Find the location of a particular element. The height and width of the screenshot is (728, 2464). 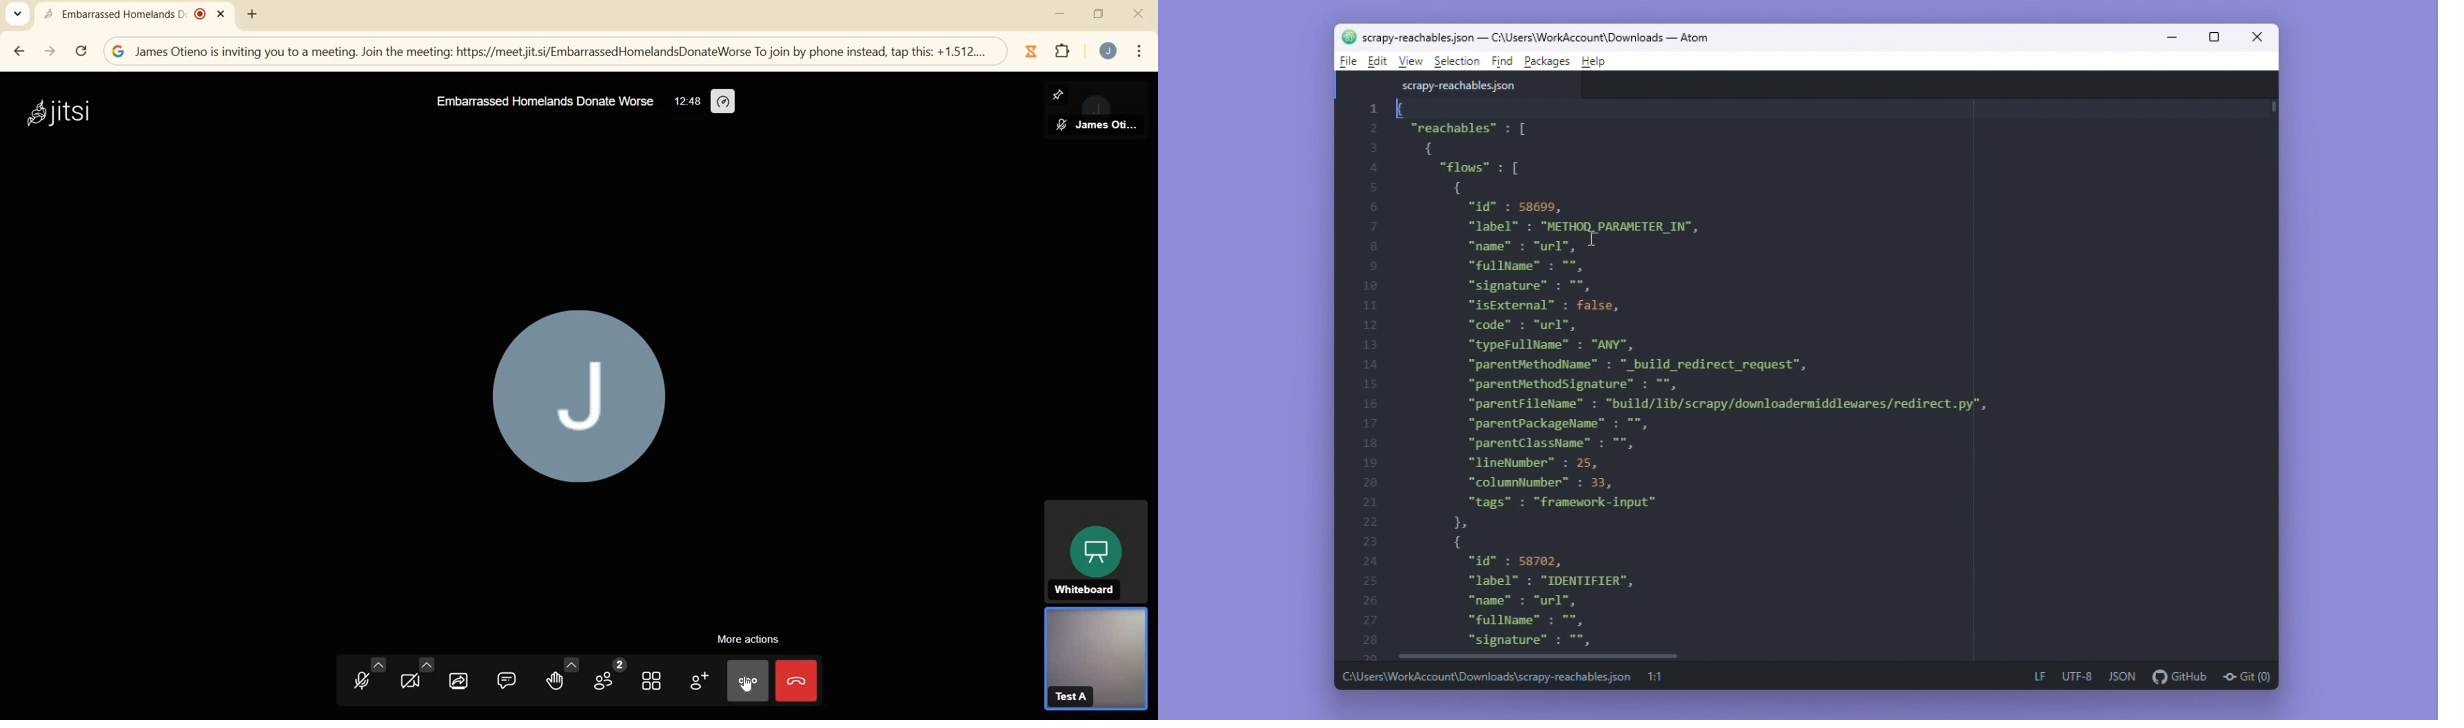

MODERATOR PANEL VIEW is located at coordinates (1118, 112).